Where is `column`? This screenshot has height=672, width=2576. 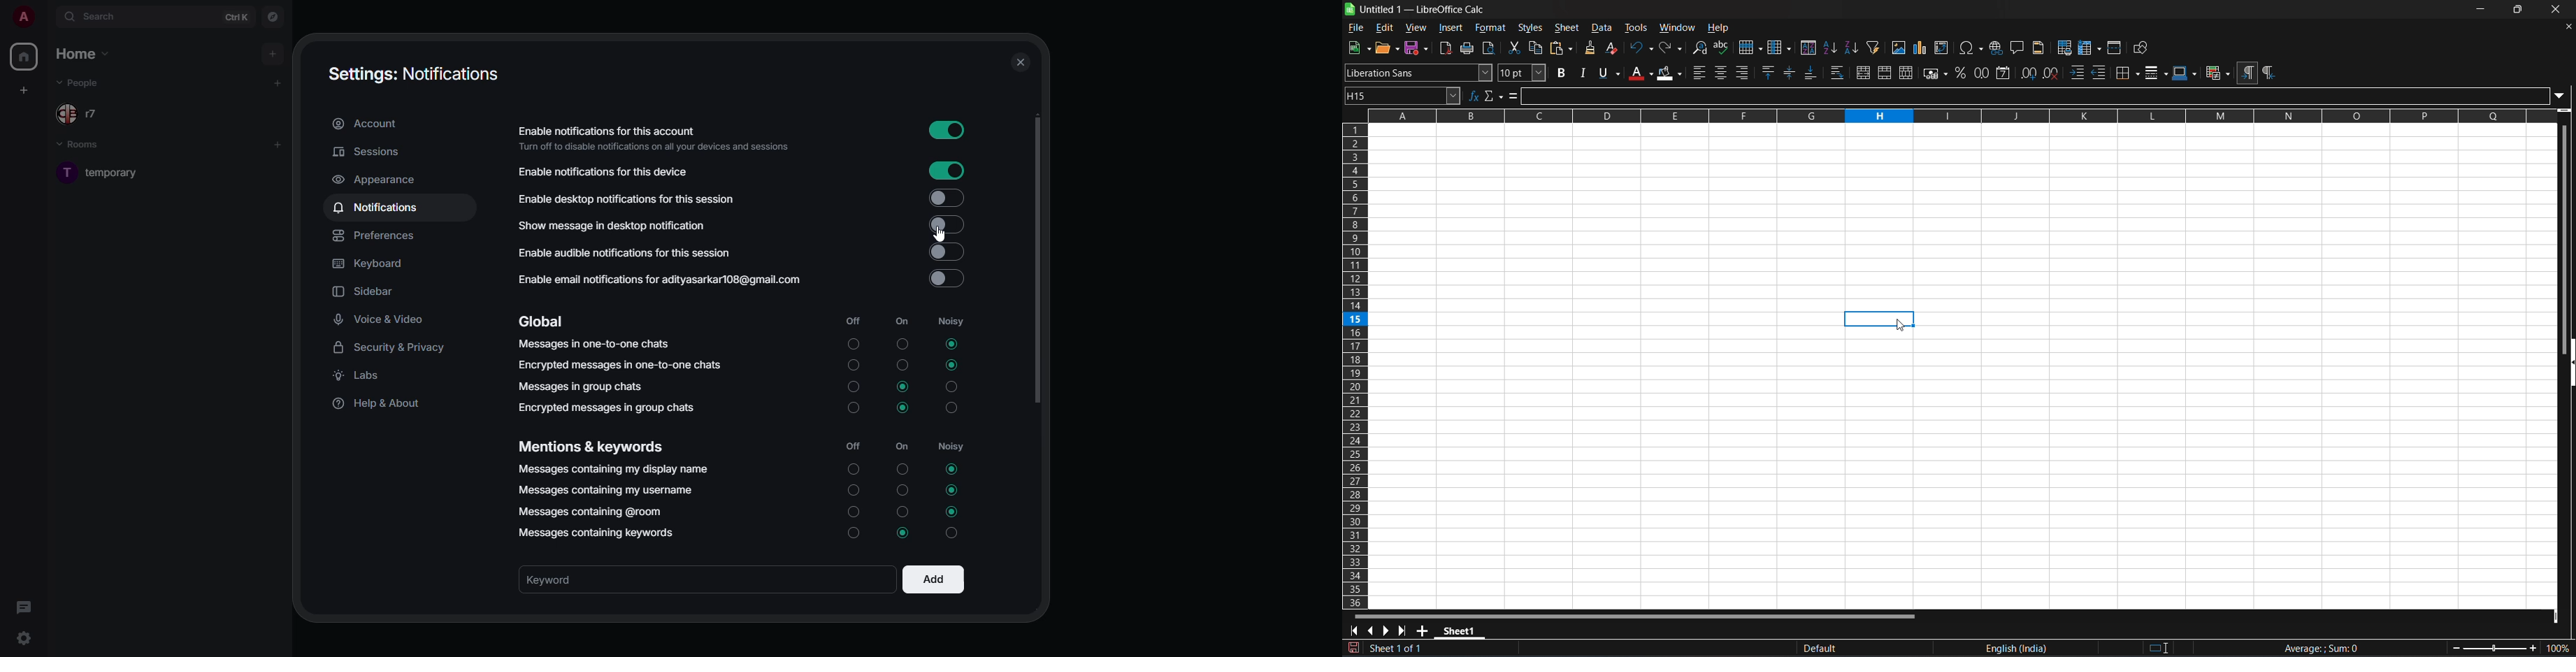 column is located at coordinates (1780, 48).